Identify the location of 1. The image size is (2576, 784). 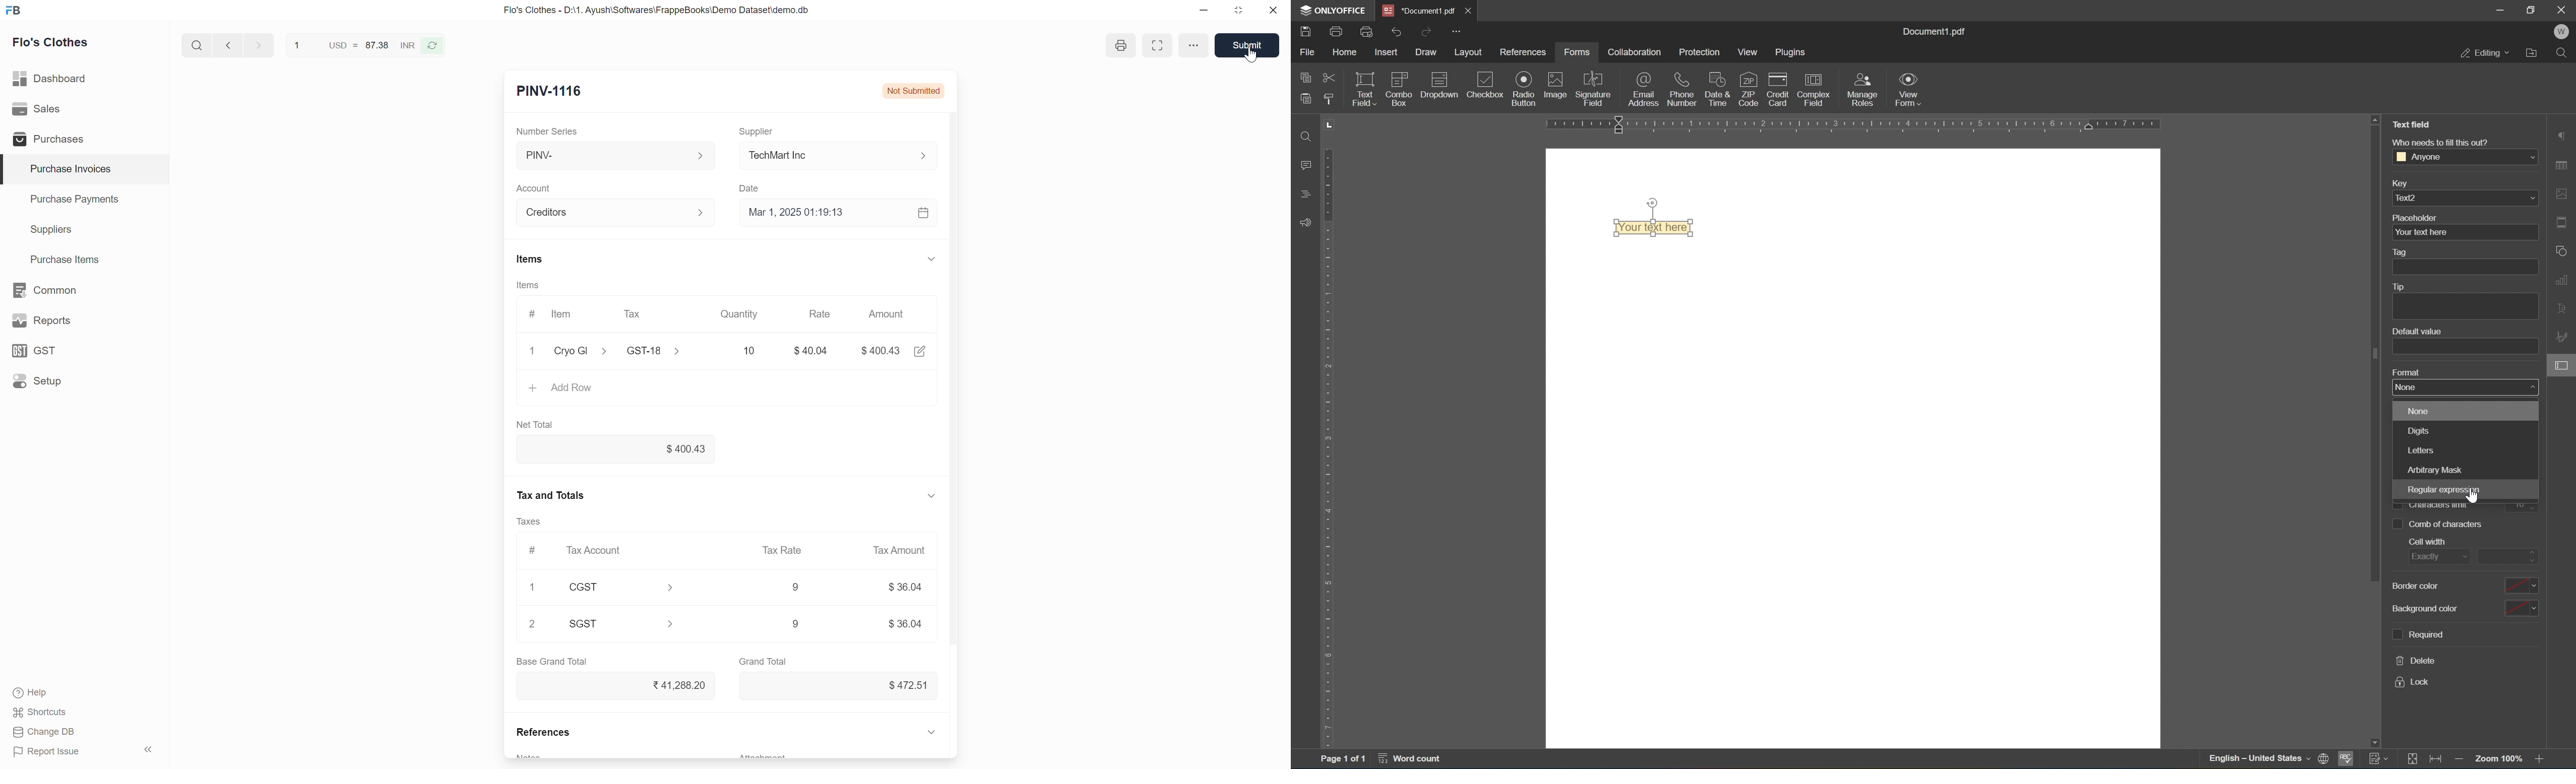
(535, 586).